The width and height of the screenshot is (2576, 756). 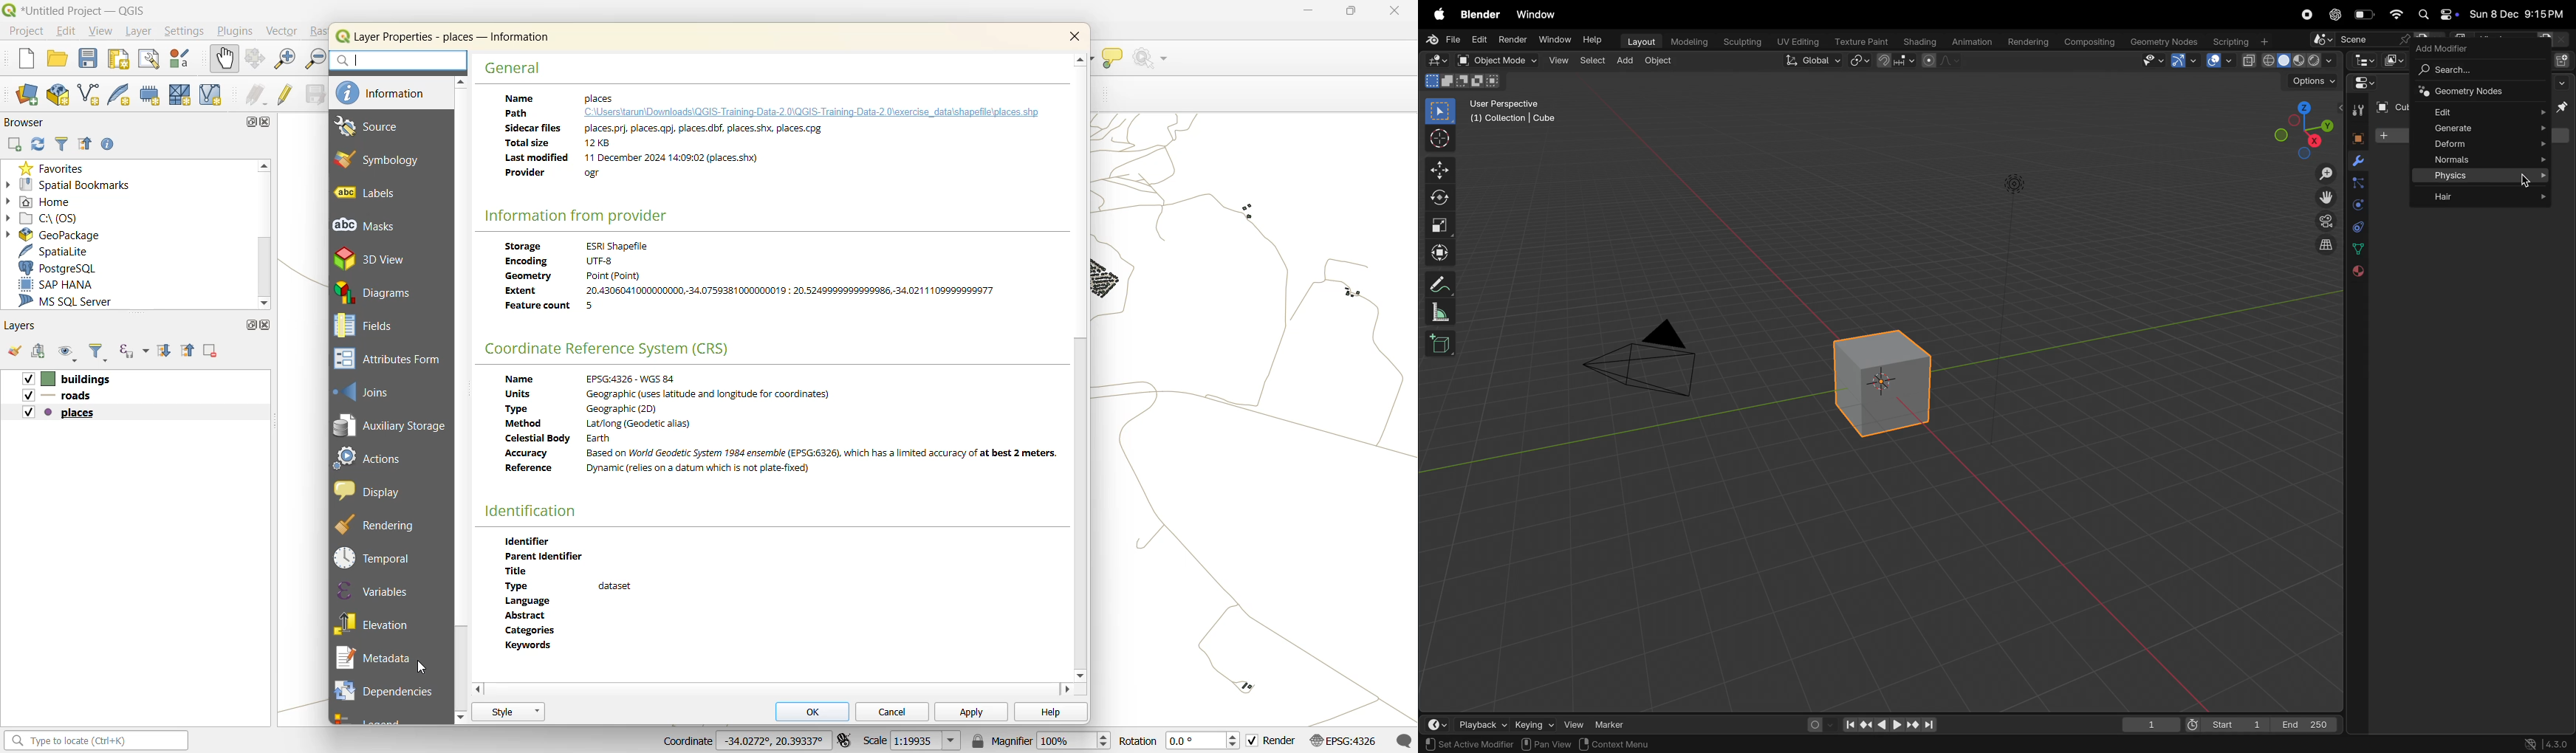 I want to click on widgets, so click(x=2362, y=84).